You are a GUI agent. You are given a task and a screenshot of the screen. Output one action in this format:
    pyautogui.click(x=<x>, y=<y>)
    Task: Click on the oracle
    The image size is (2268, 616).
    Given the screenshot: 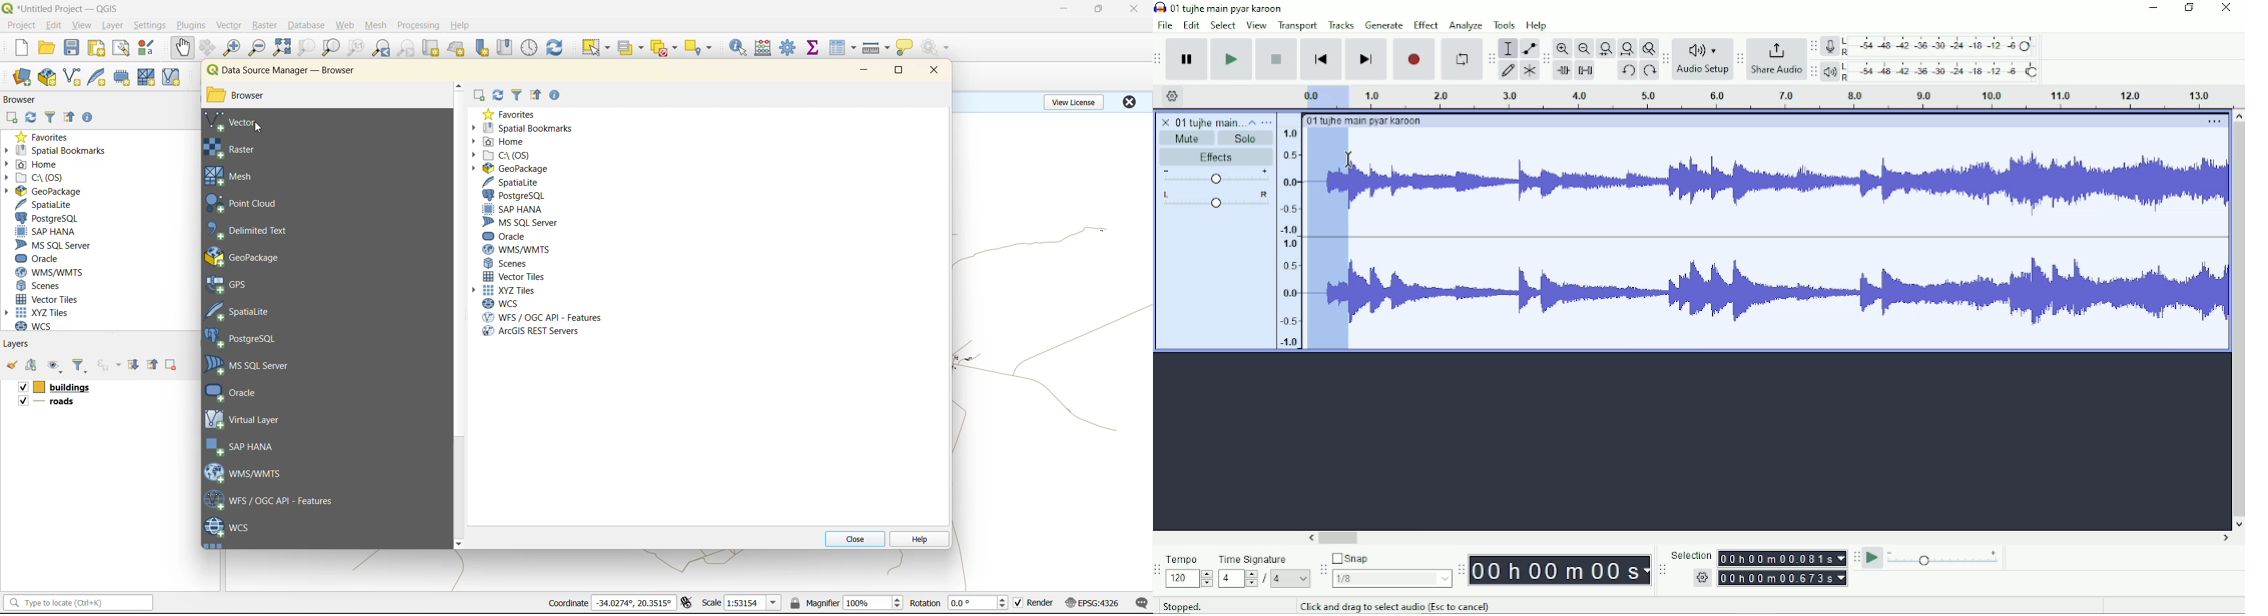 What is the action you would take?
    pyautogui.click(x=242, y=392)
    